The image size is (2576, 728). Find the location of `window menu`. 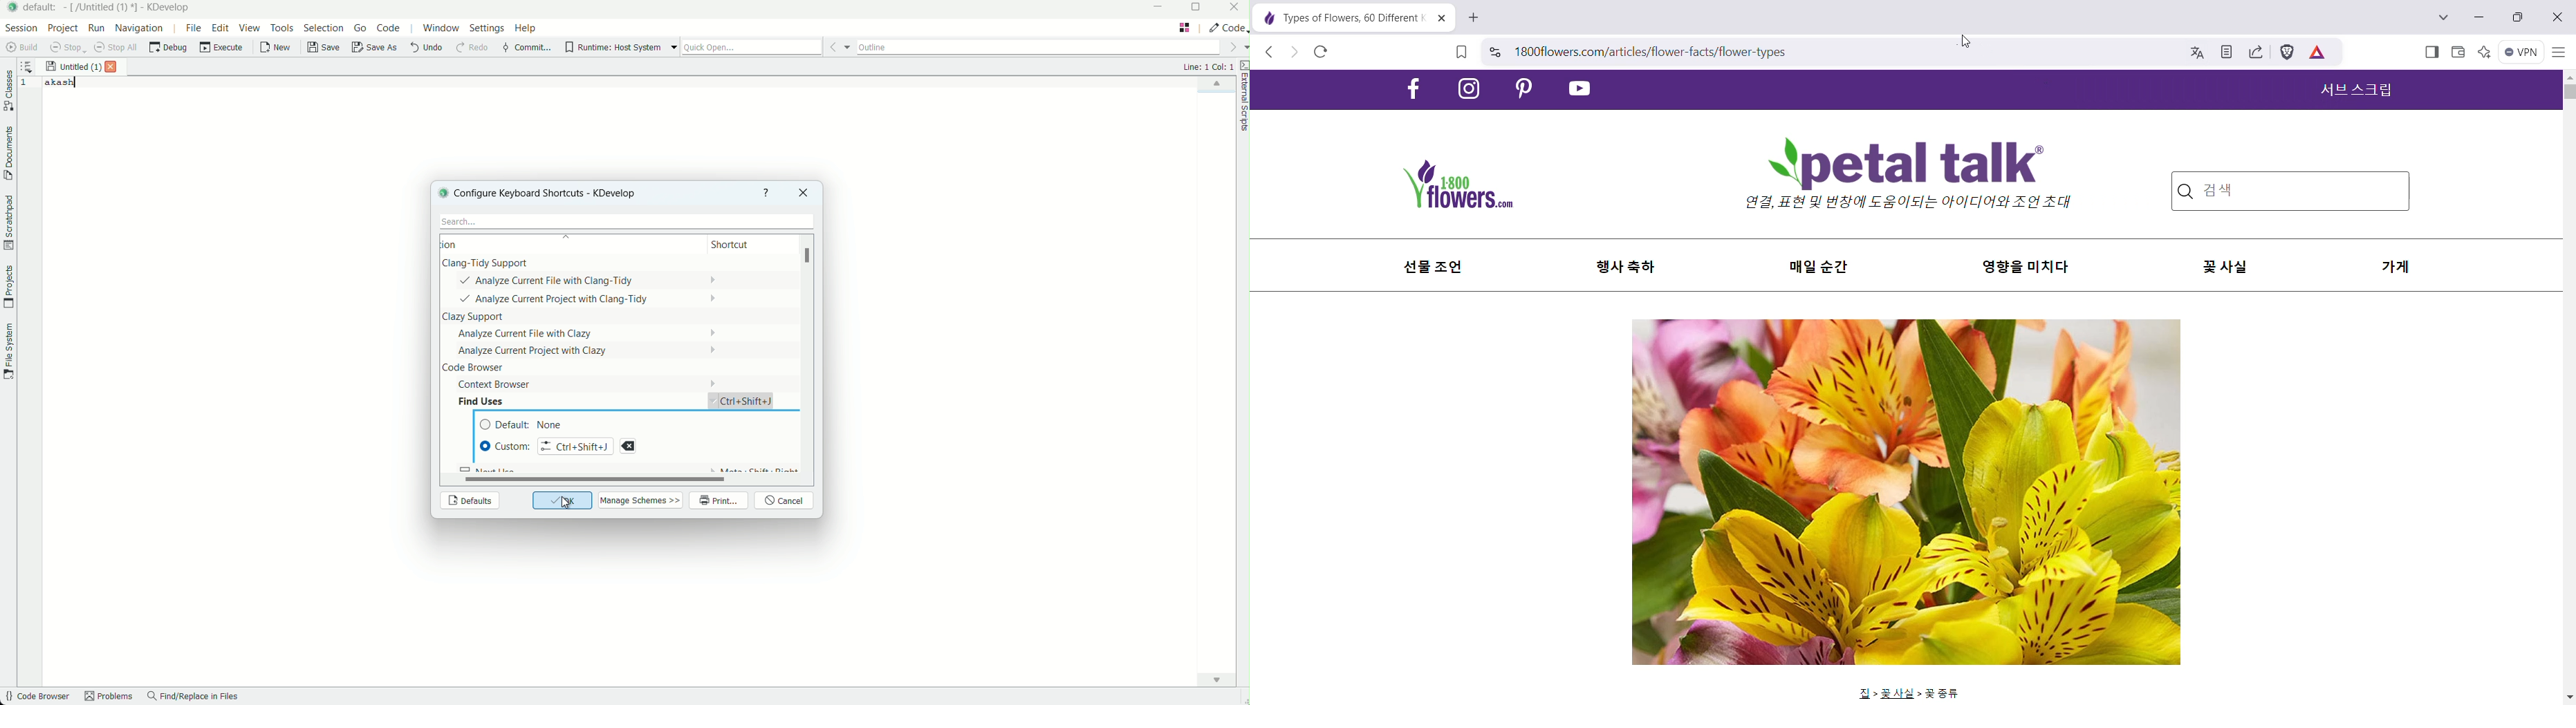

window menu is located at coordinates (441, 30).